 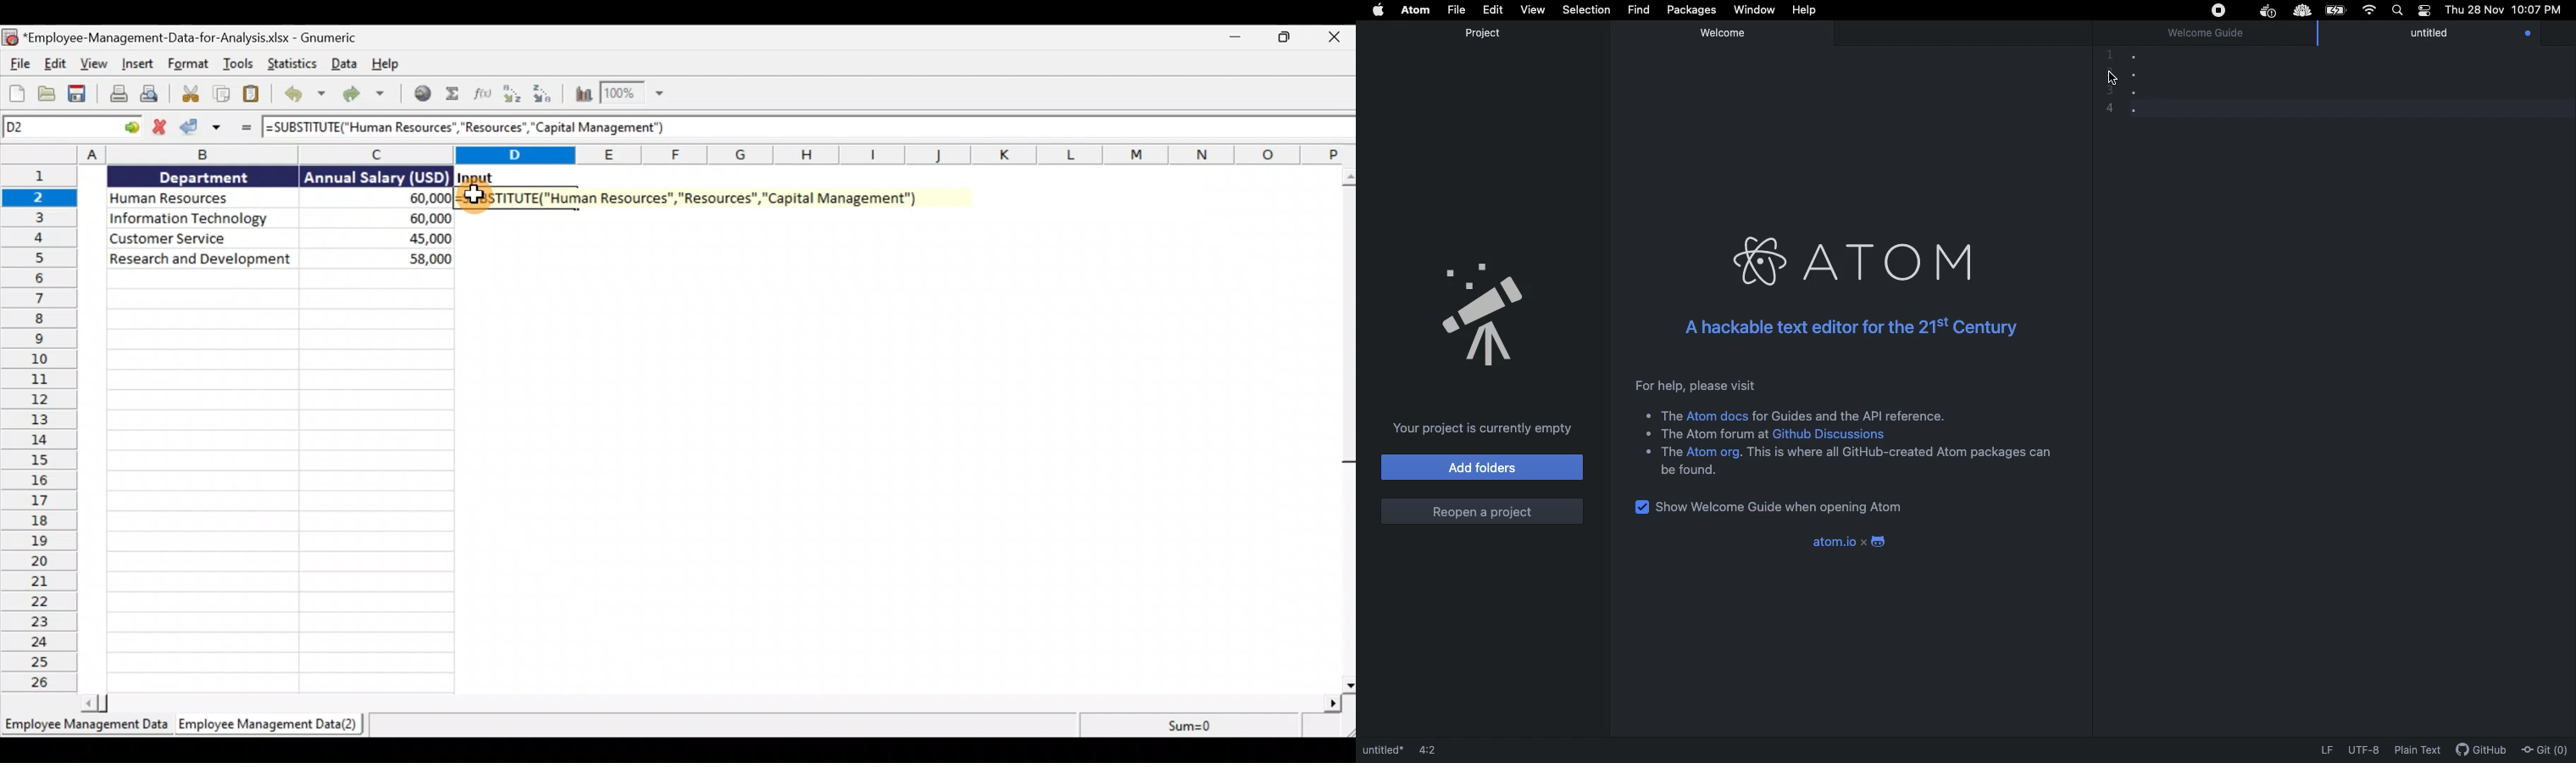 What do you see at coordinates (191, 64) in the screenshot?
I see `Format` at bounding box center [191, 64].